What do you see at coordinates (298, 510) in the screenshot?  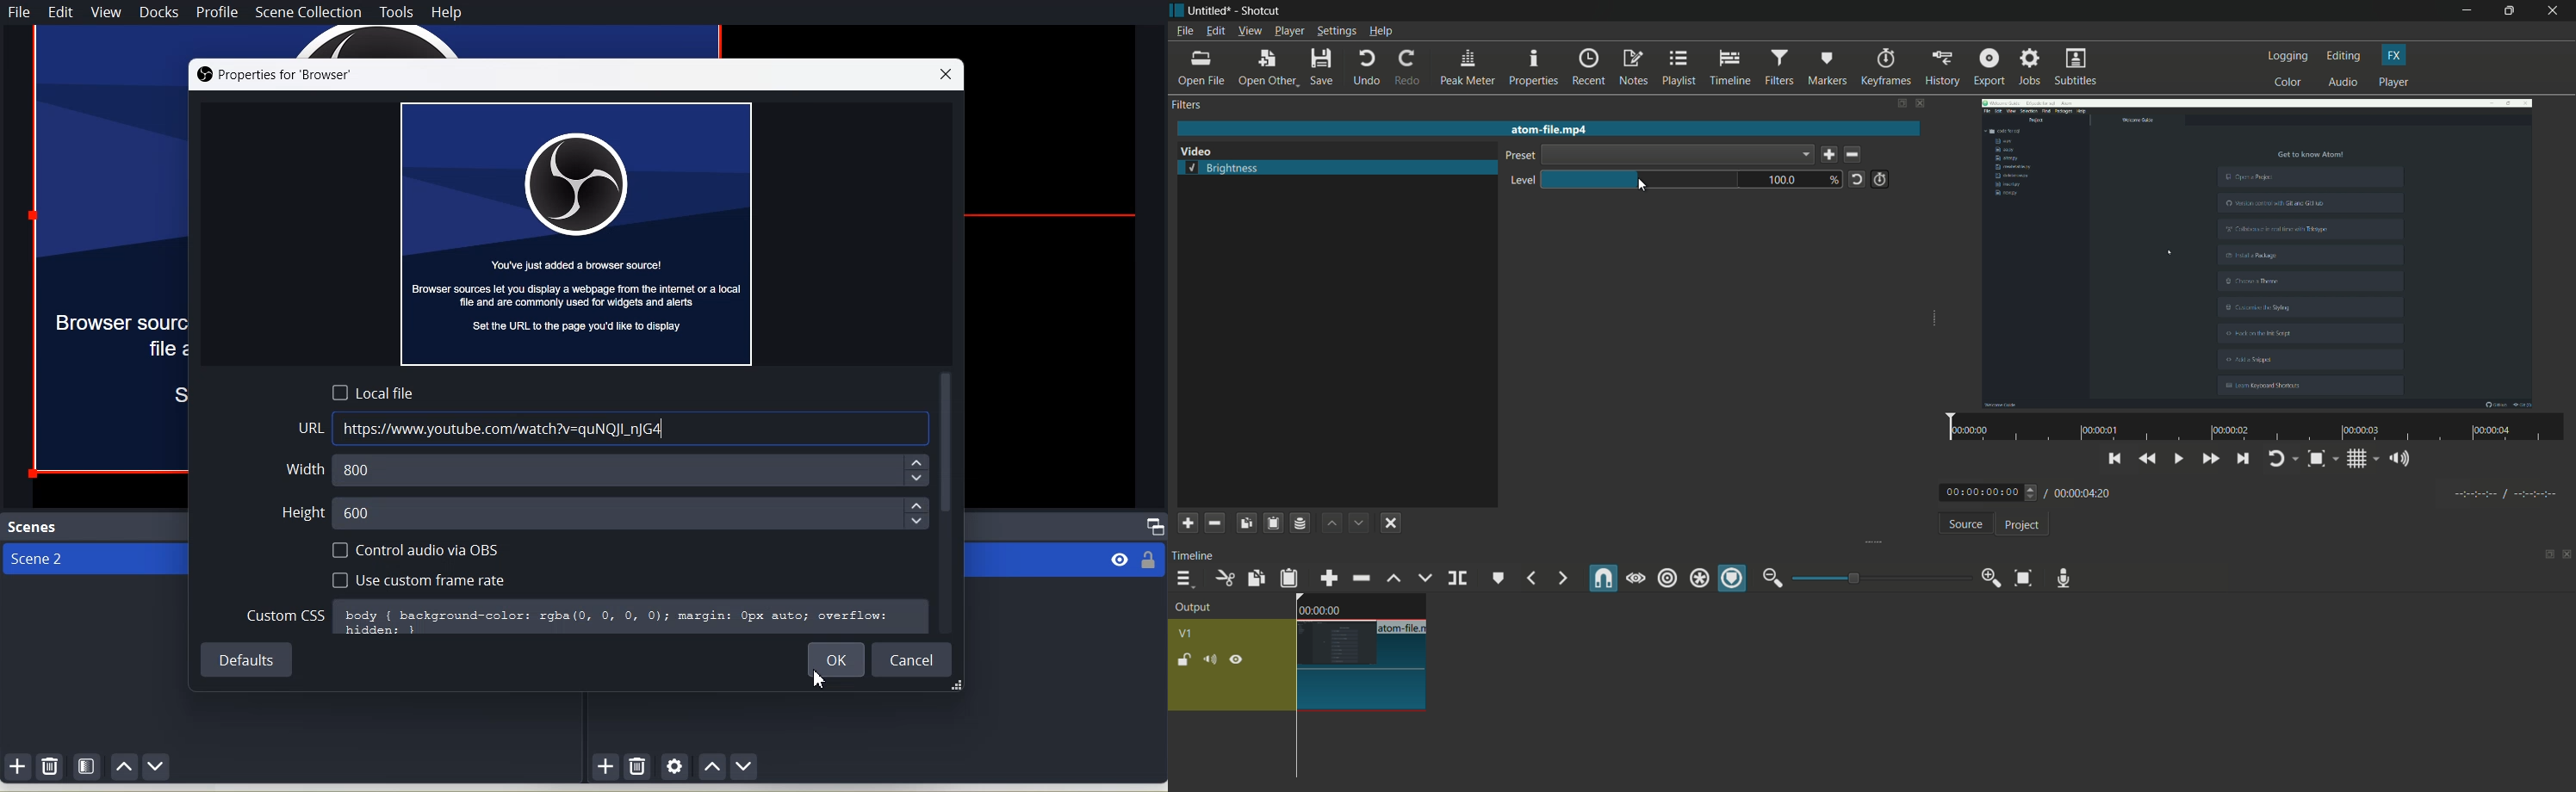 I see `Height` at bounding box center [298, 510].